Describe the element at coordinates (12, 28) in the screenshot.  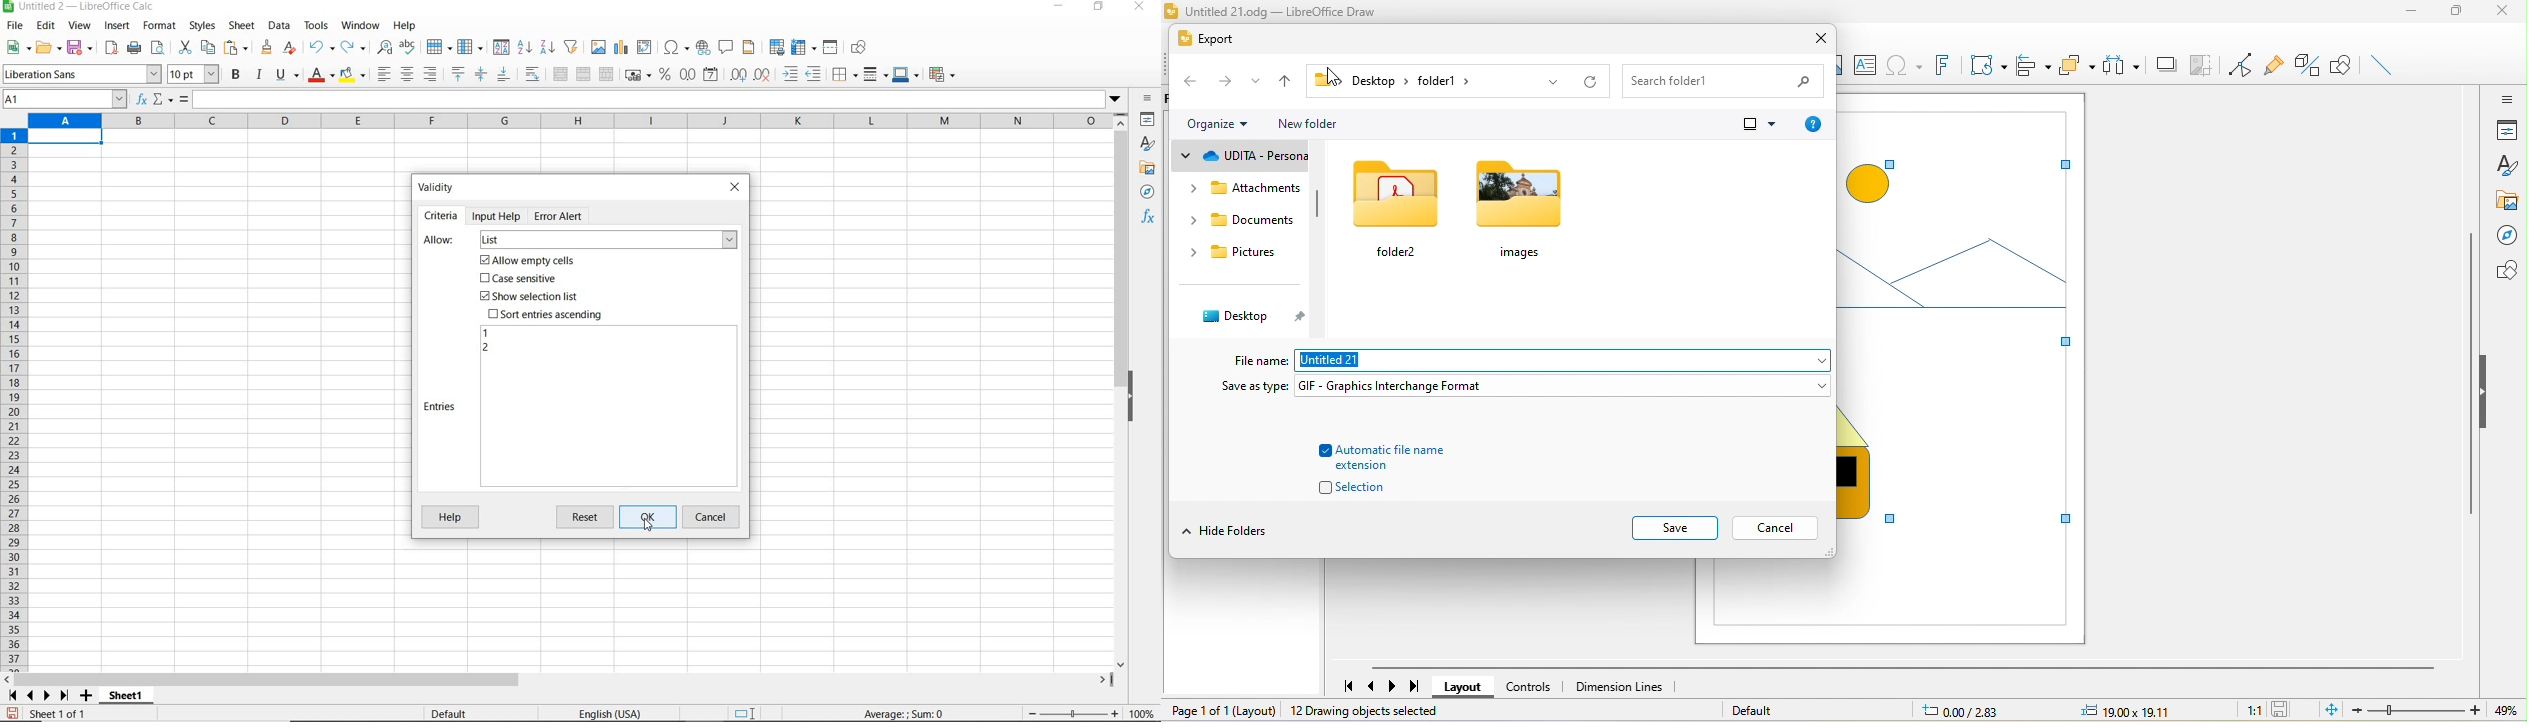
I see `file` at that location.